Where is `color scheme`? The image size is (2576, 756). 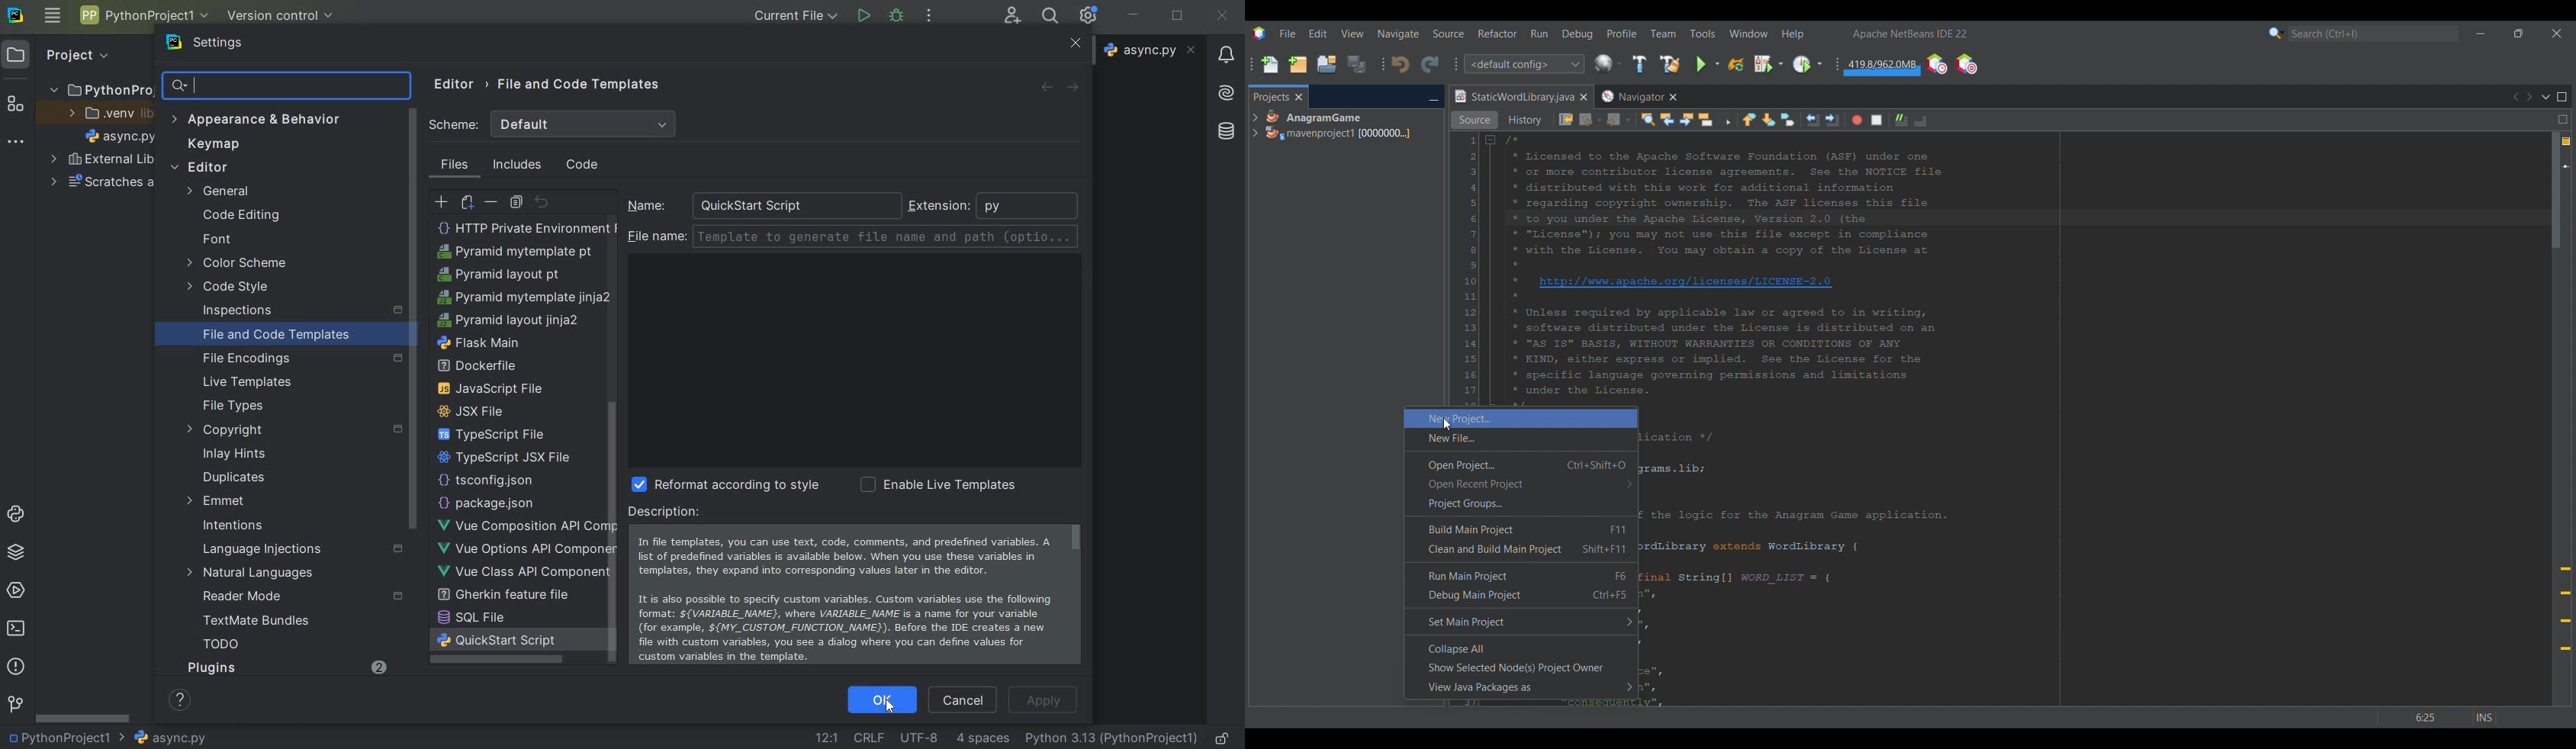
color scheme is located at coordinates (247, 262).